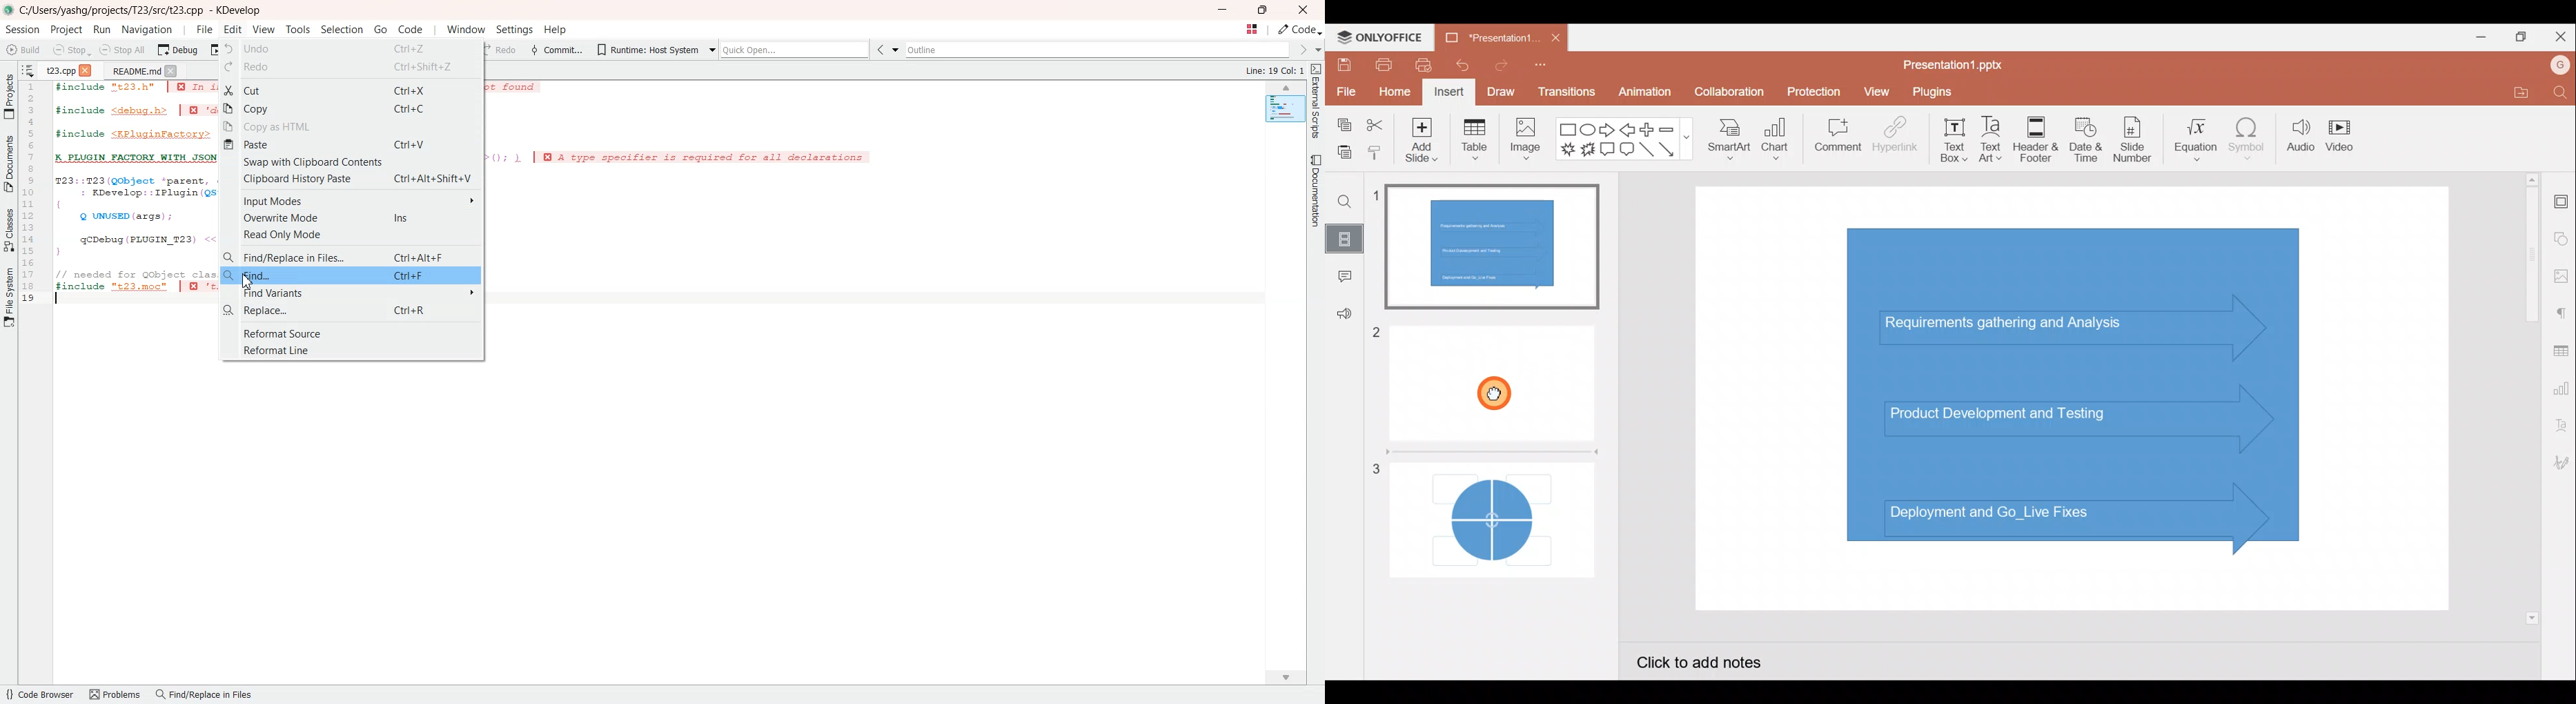 The image size is (2576, 728). Describe the element at coordinates (2561, 234) in the screenshot. I see `Shape settings` at that location.